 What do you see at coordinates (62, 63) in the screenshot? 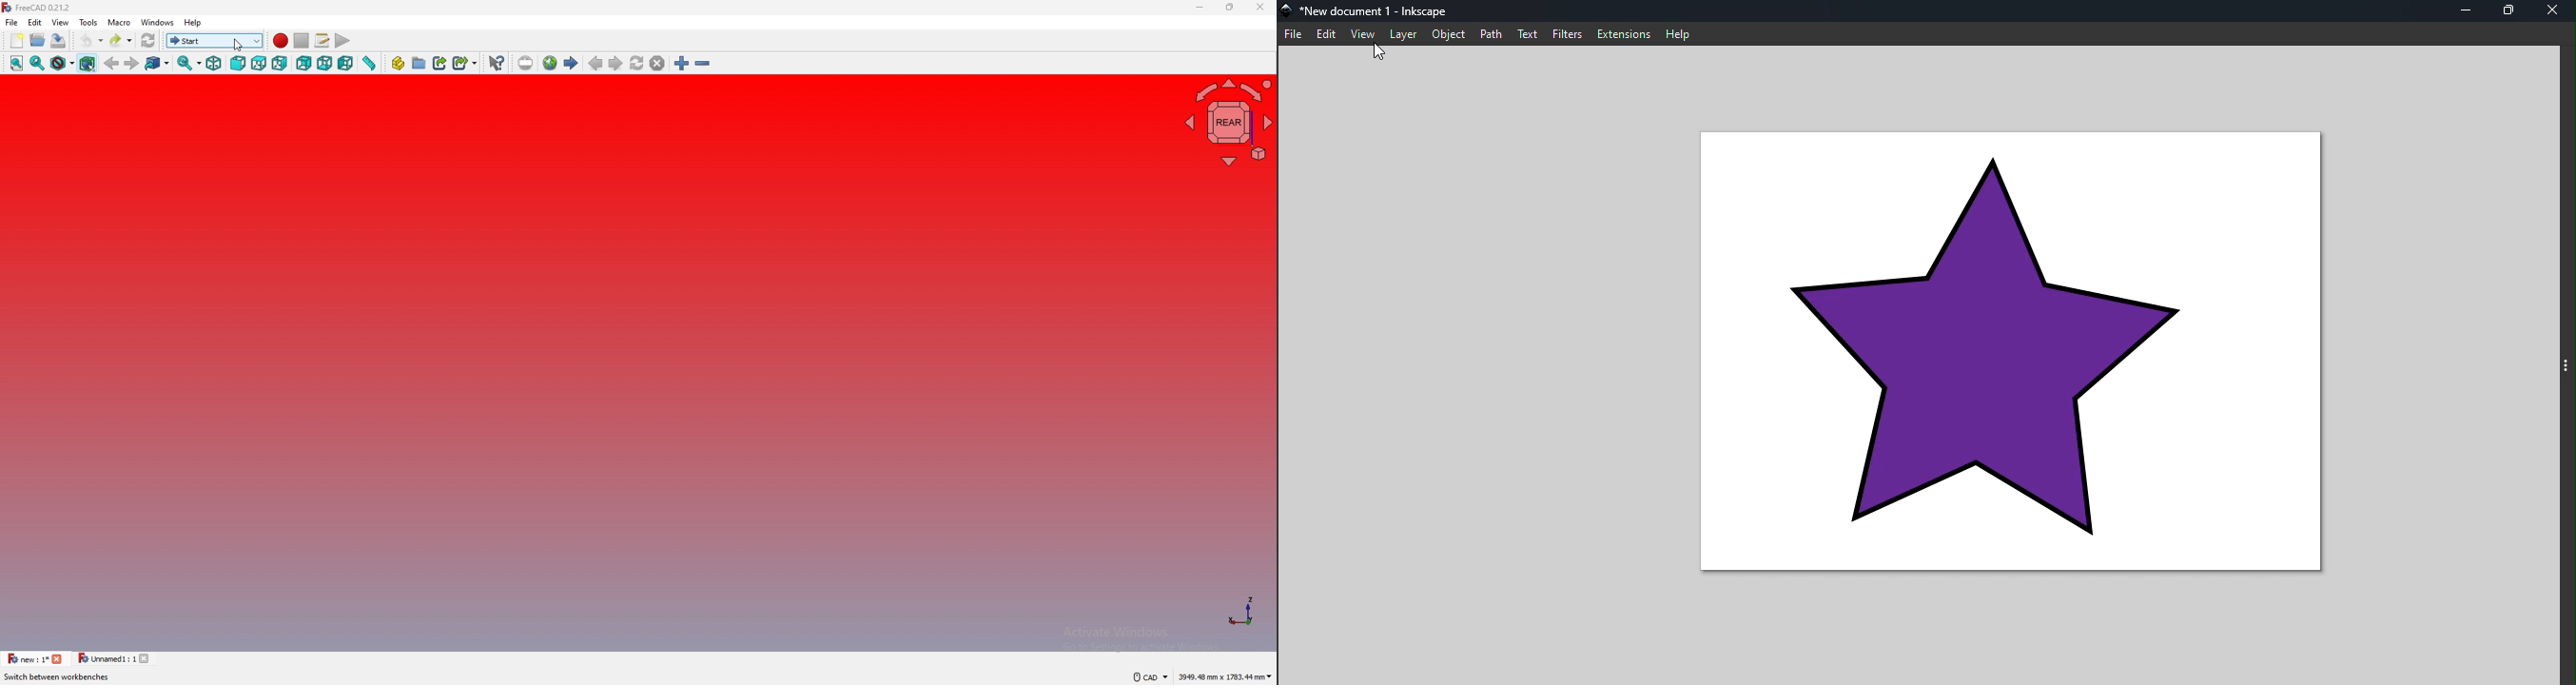
I see `draw style` at bounding box center [62, 63].